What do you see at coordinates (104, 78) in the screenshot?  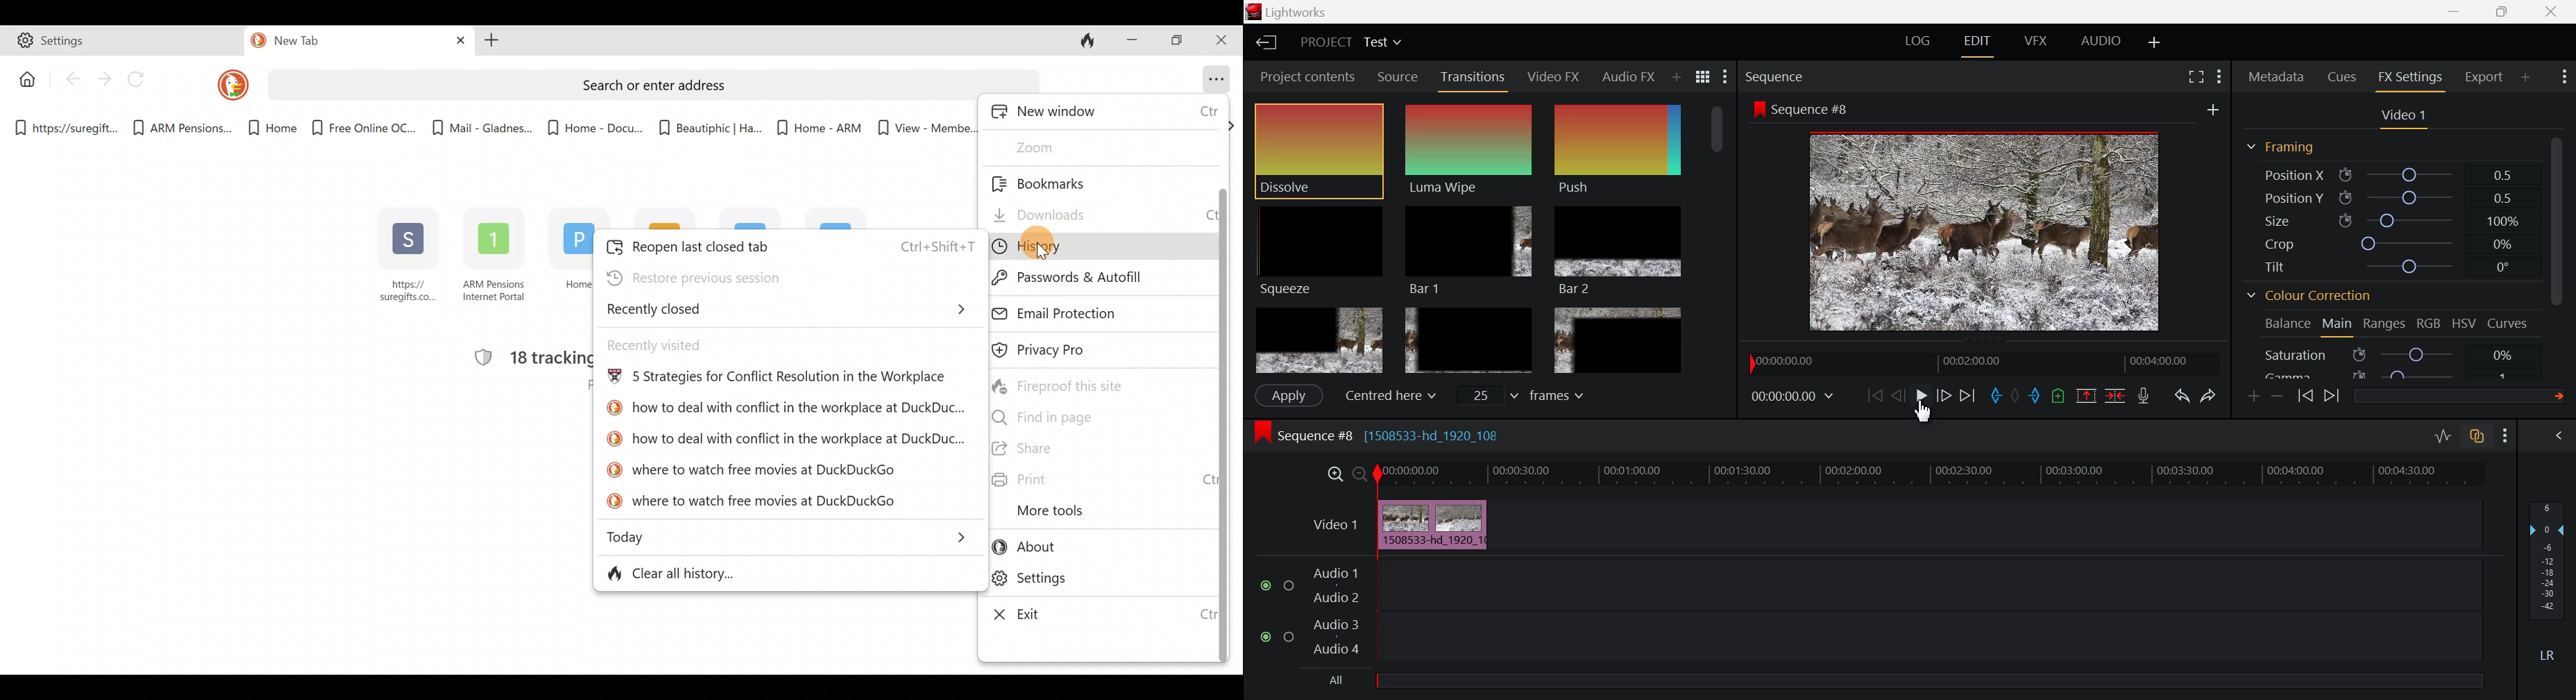 I see `Forward` at bounding box center [104, 78].